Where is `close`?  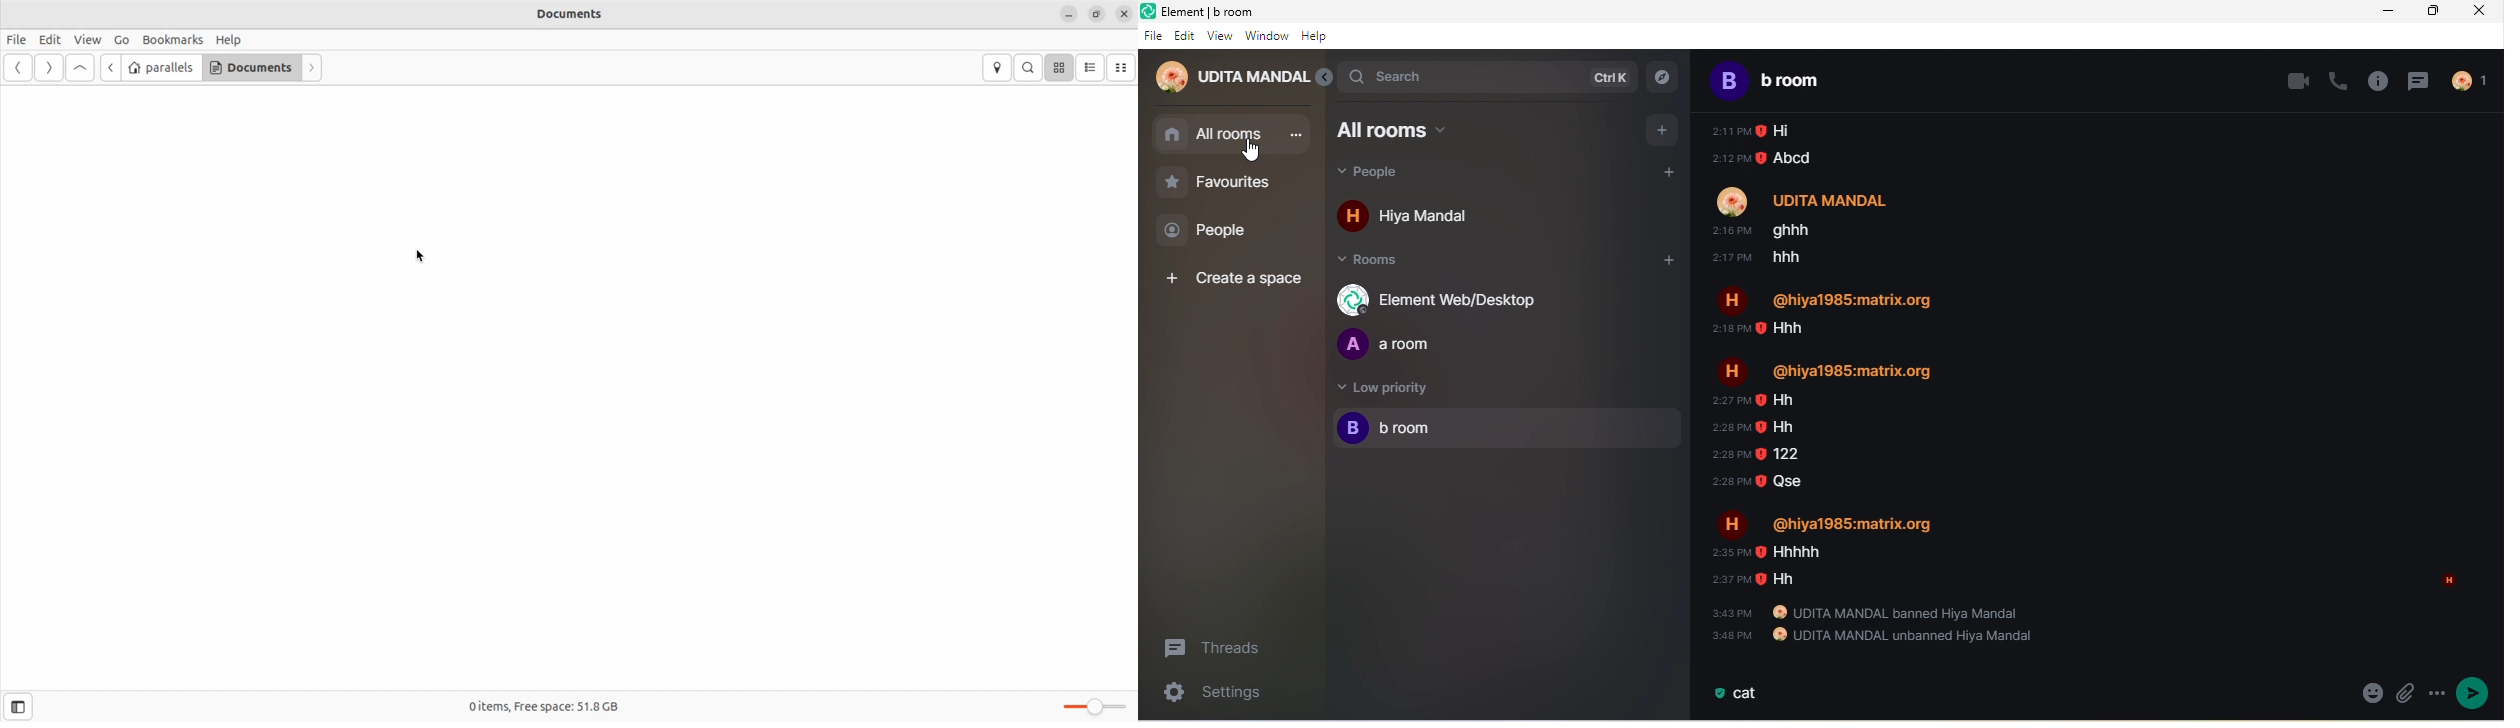
close is located at coordinates (1127, 14).